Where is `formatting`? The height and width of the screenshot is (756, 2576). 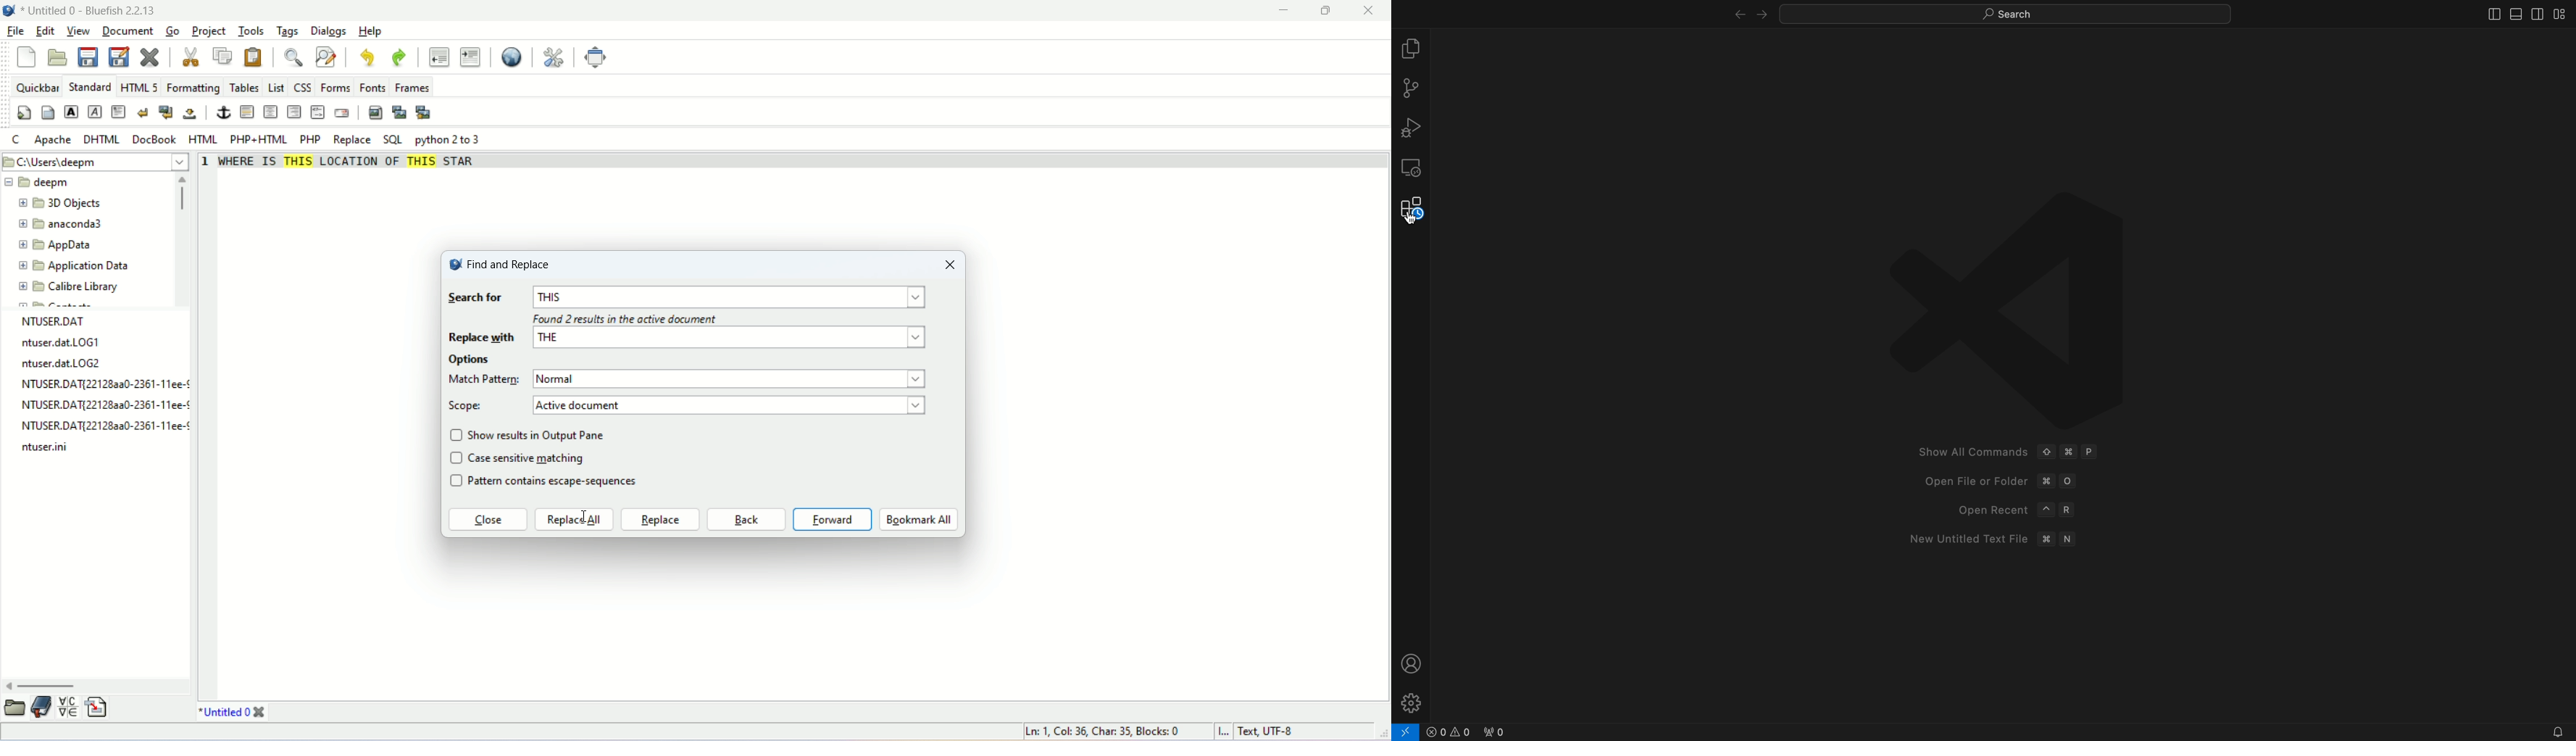
formatting is located at coordinates (192, 88).